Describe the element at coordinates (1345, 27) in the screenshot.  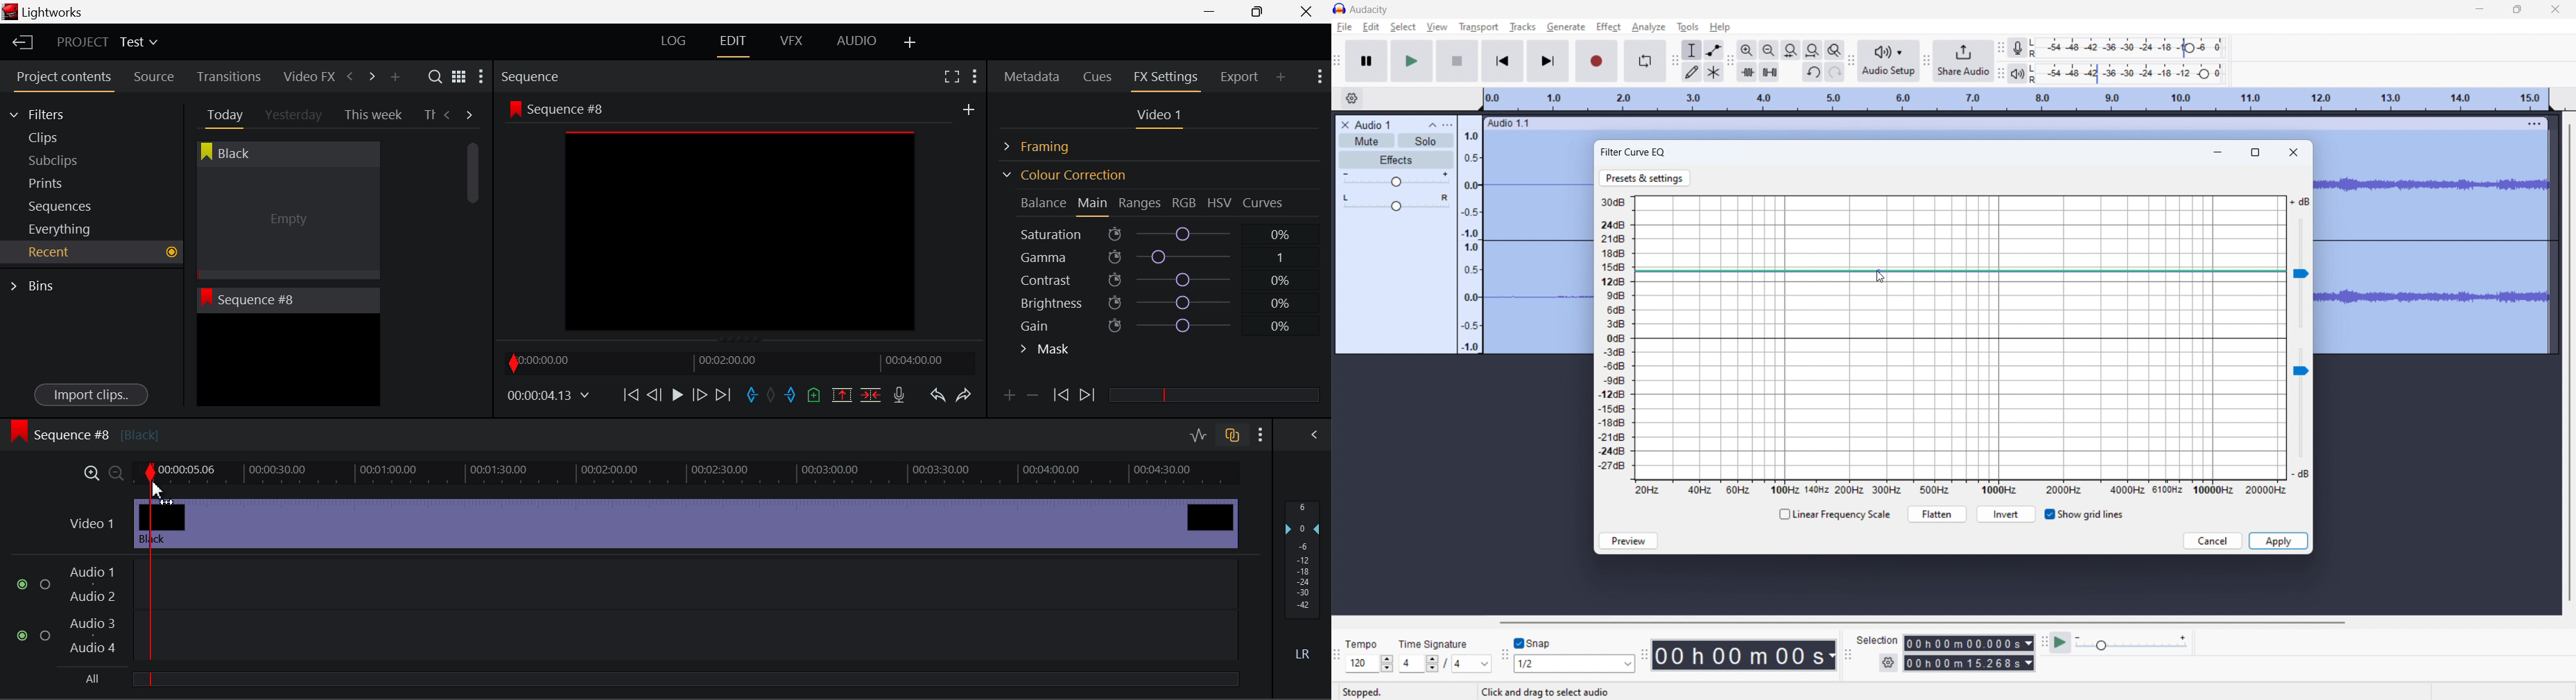
I see `file` at that location.